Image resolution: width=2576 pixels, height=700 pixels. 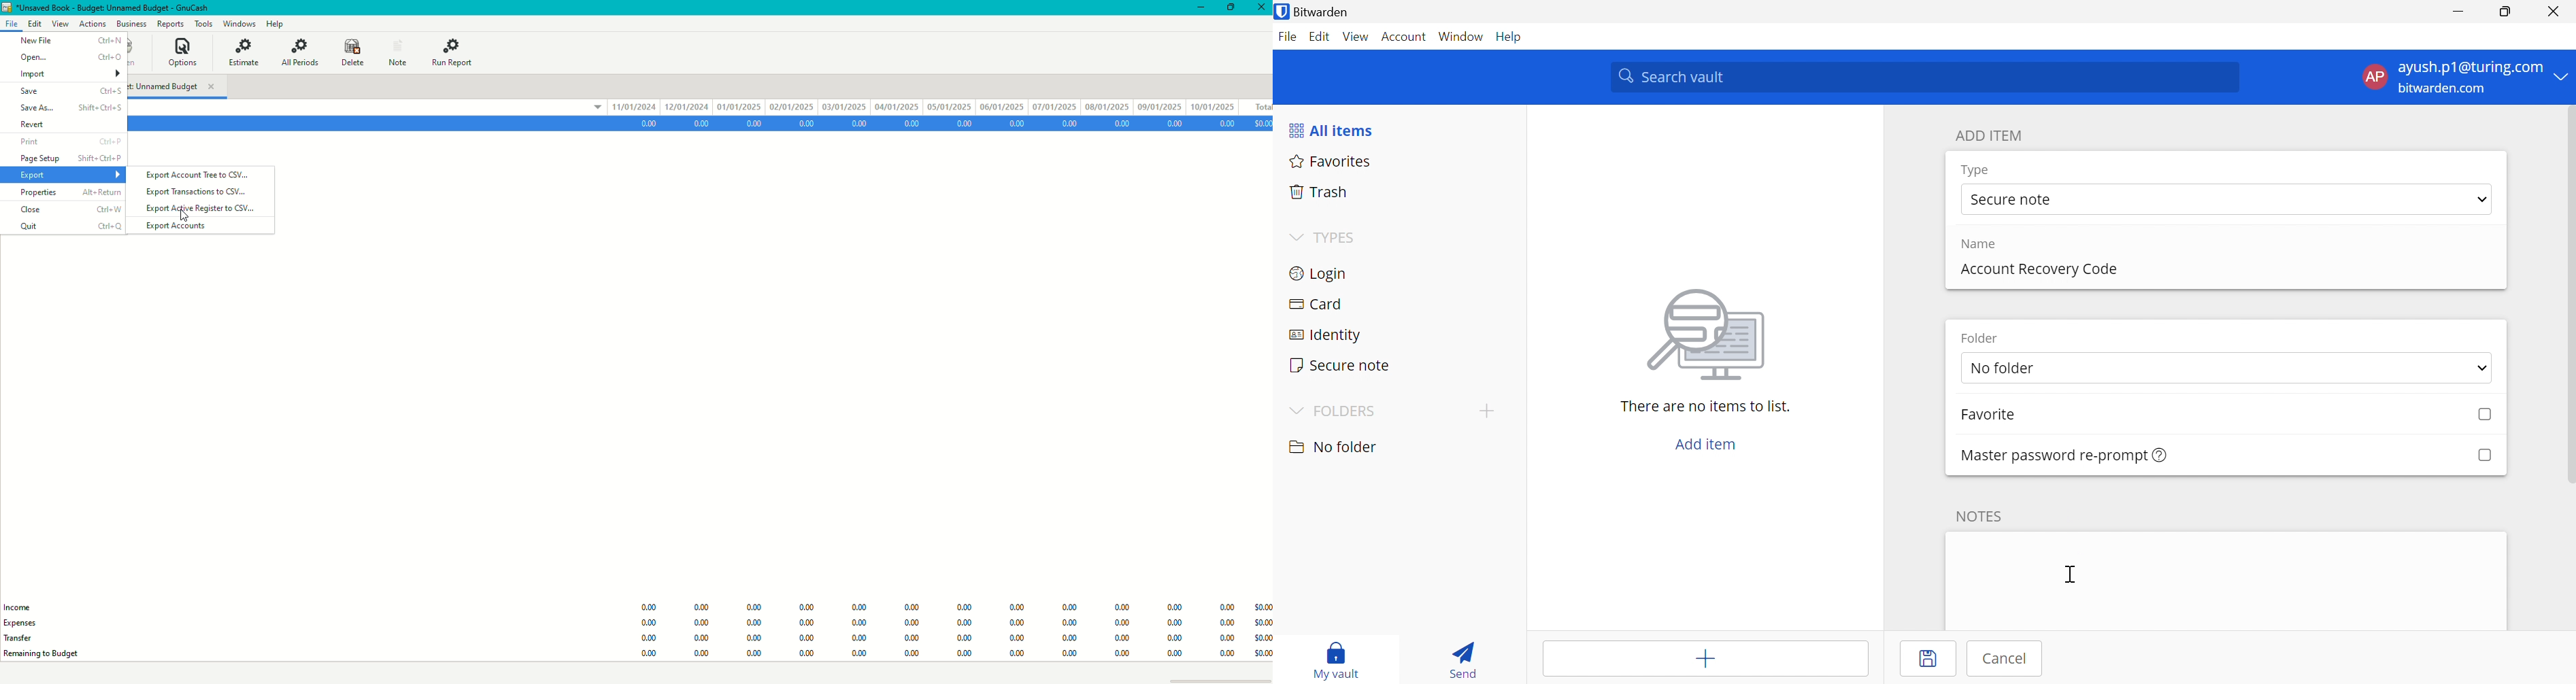 What do you see at coordinates (1334, 132) in the screenshot?
I see `All items` at bounding box center [1334, 132].